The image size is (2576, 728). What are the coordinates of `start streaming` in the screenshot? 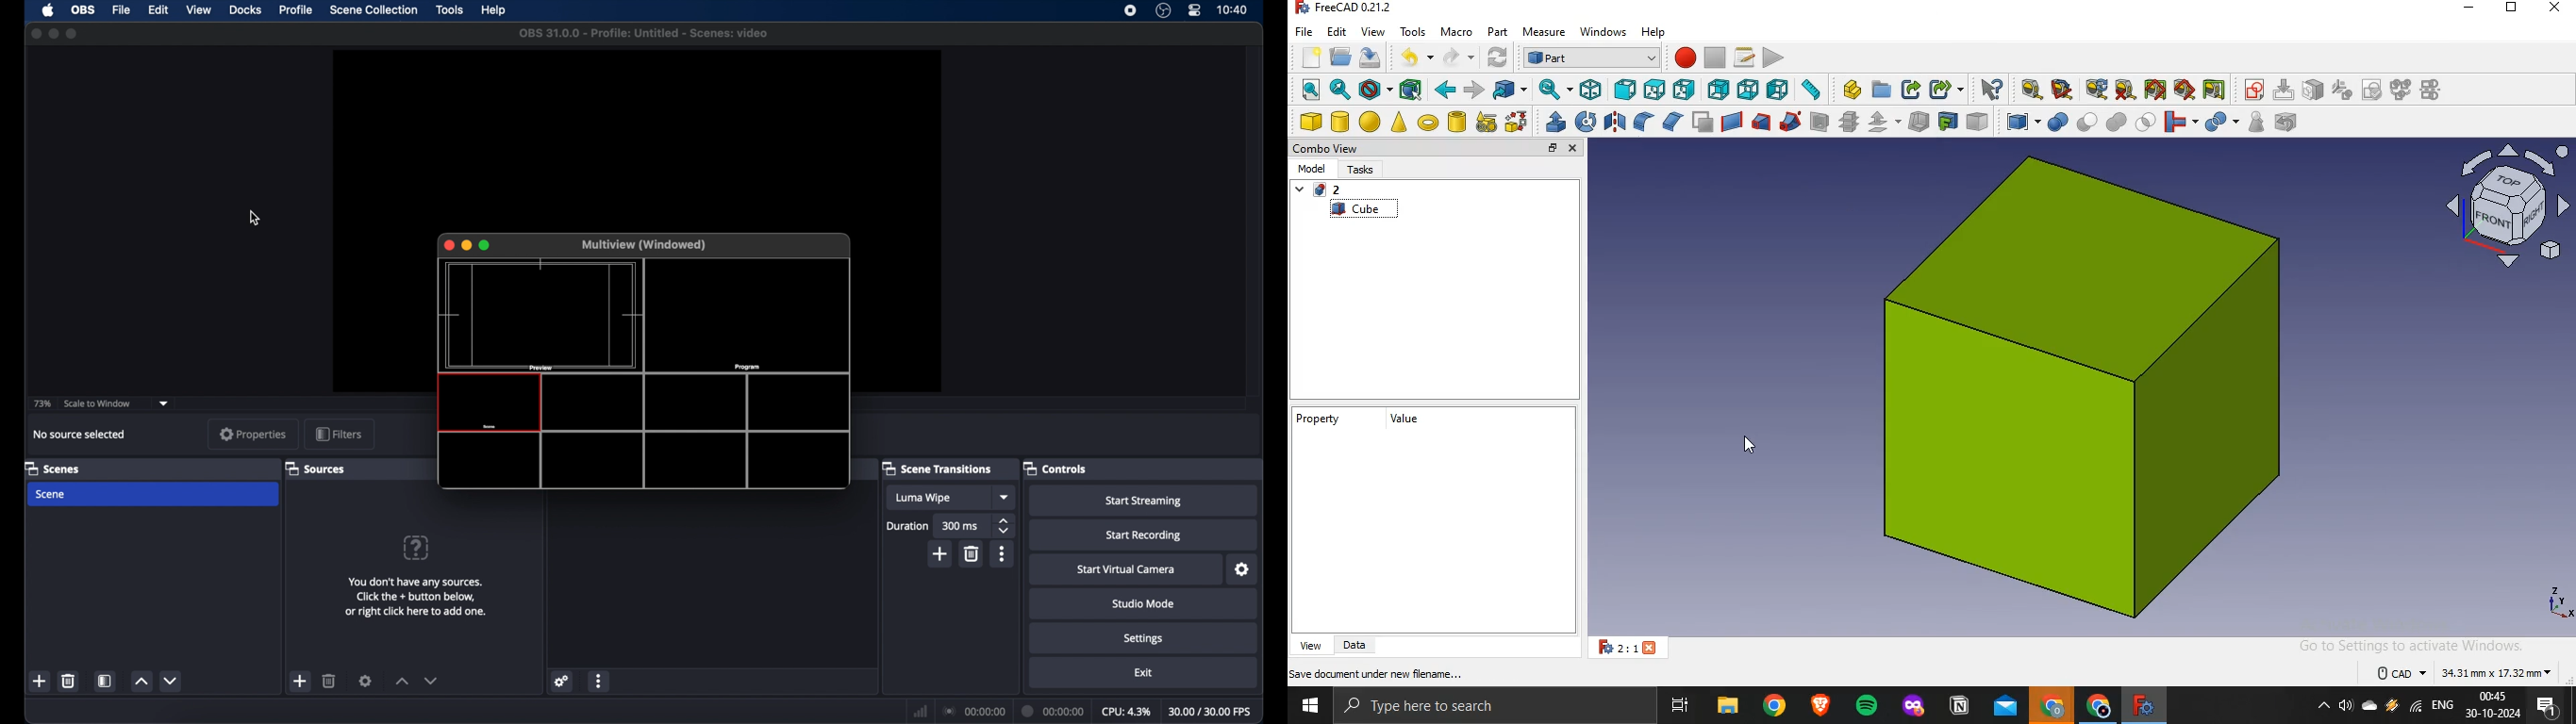 It's located at (1144, 499).